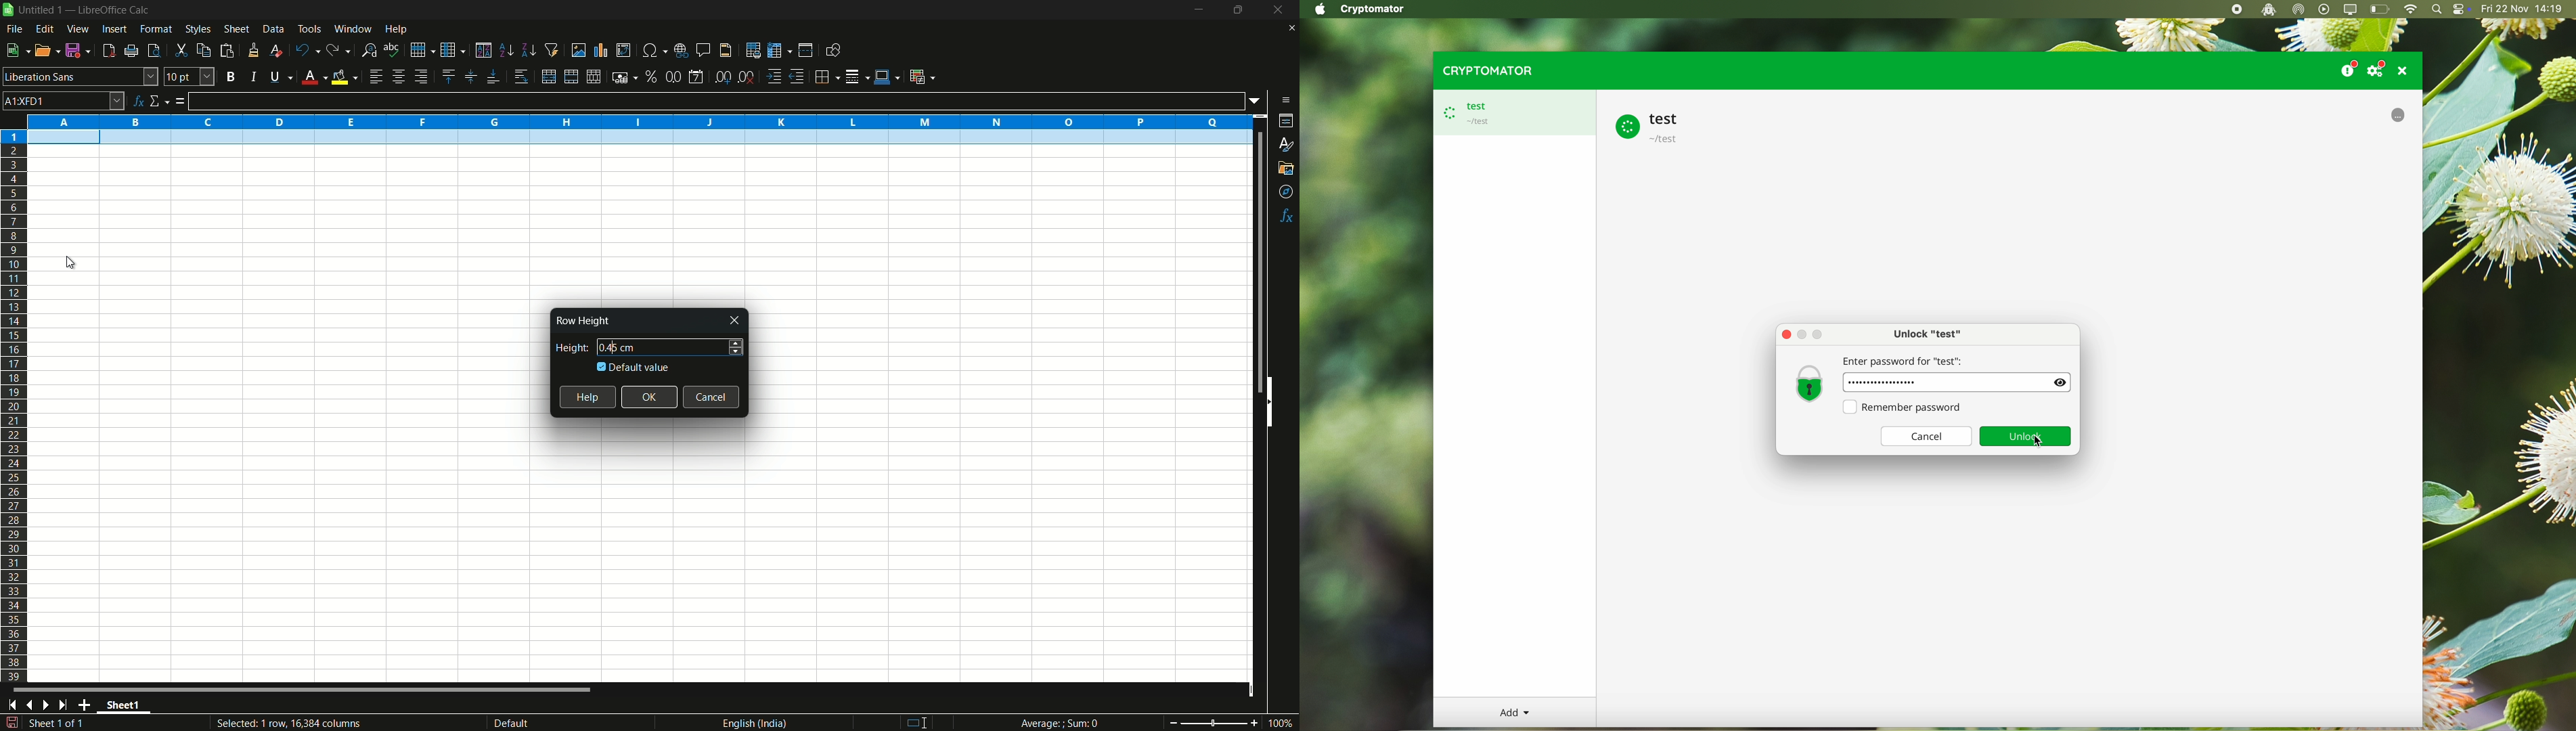 This screenshot has height=756, width=2576. What do you see at coordinates (569, 76) in the screenshot?
I see `merge and center` at bounding box center [569, 76].